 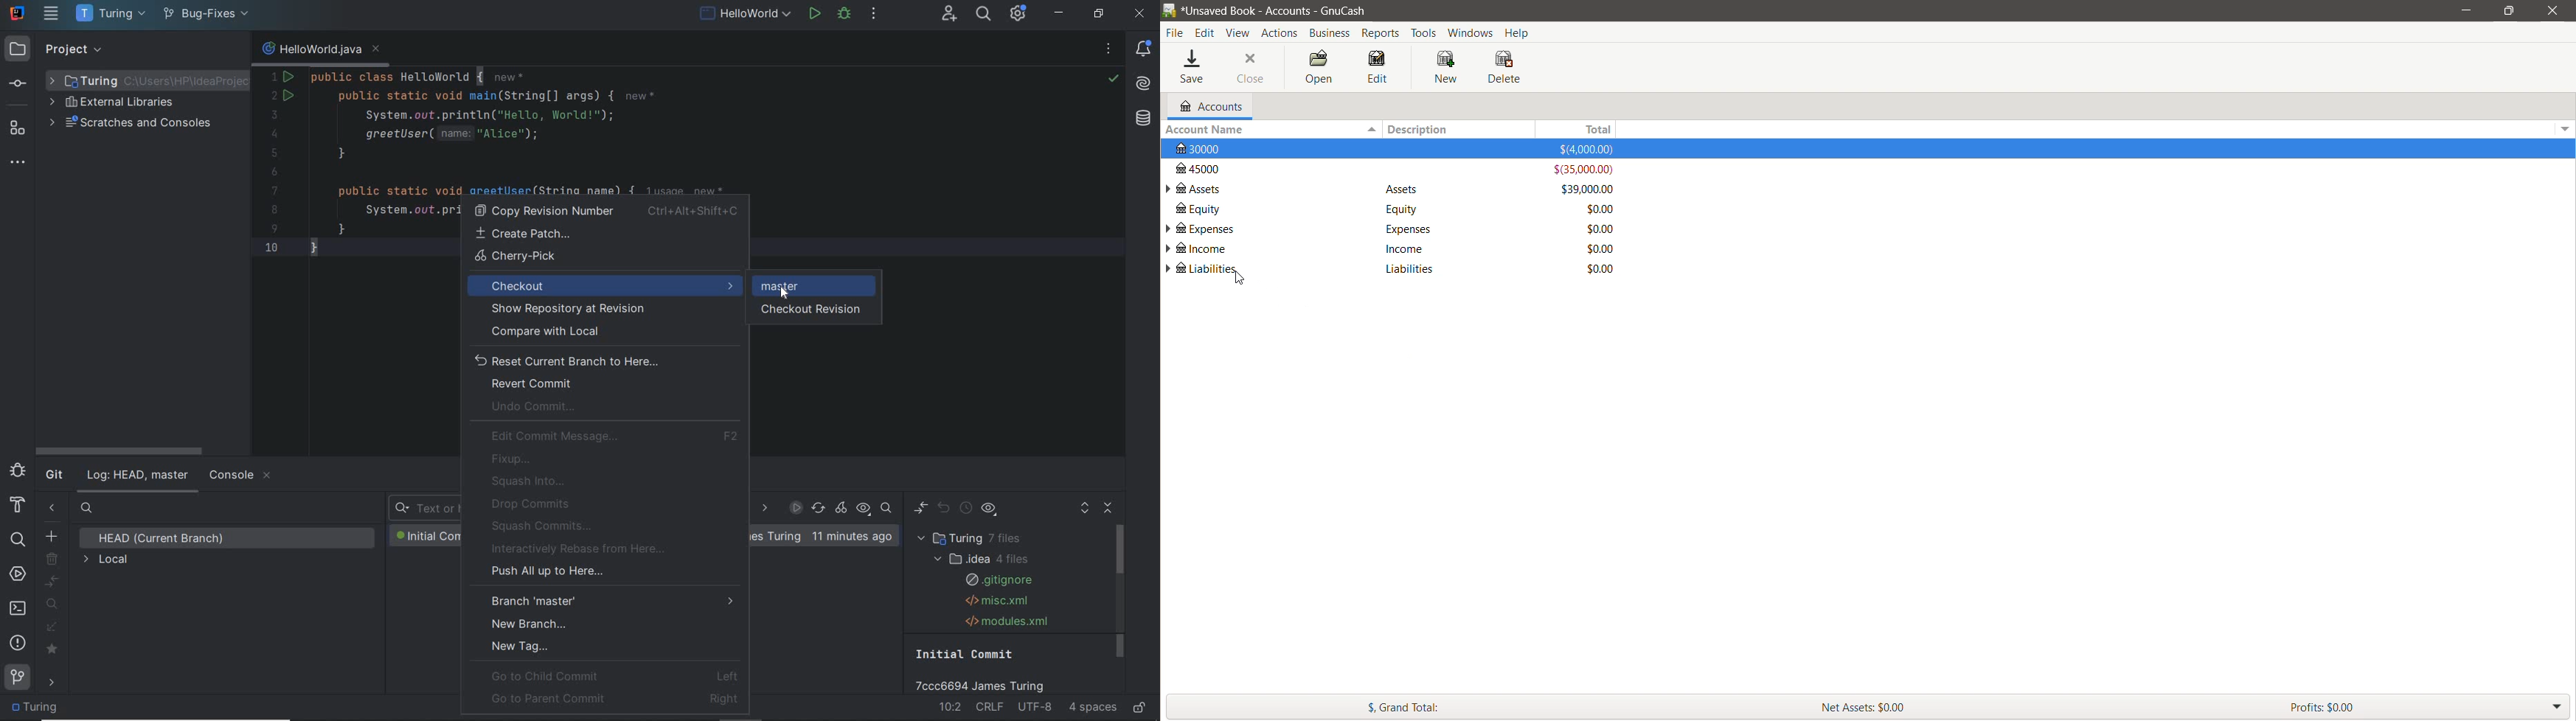 What do you see at coordinates (1175, 33) in the screenshot?
I see `File` at bounding box center [1175, 33].